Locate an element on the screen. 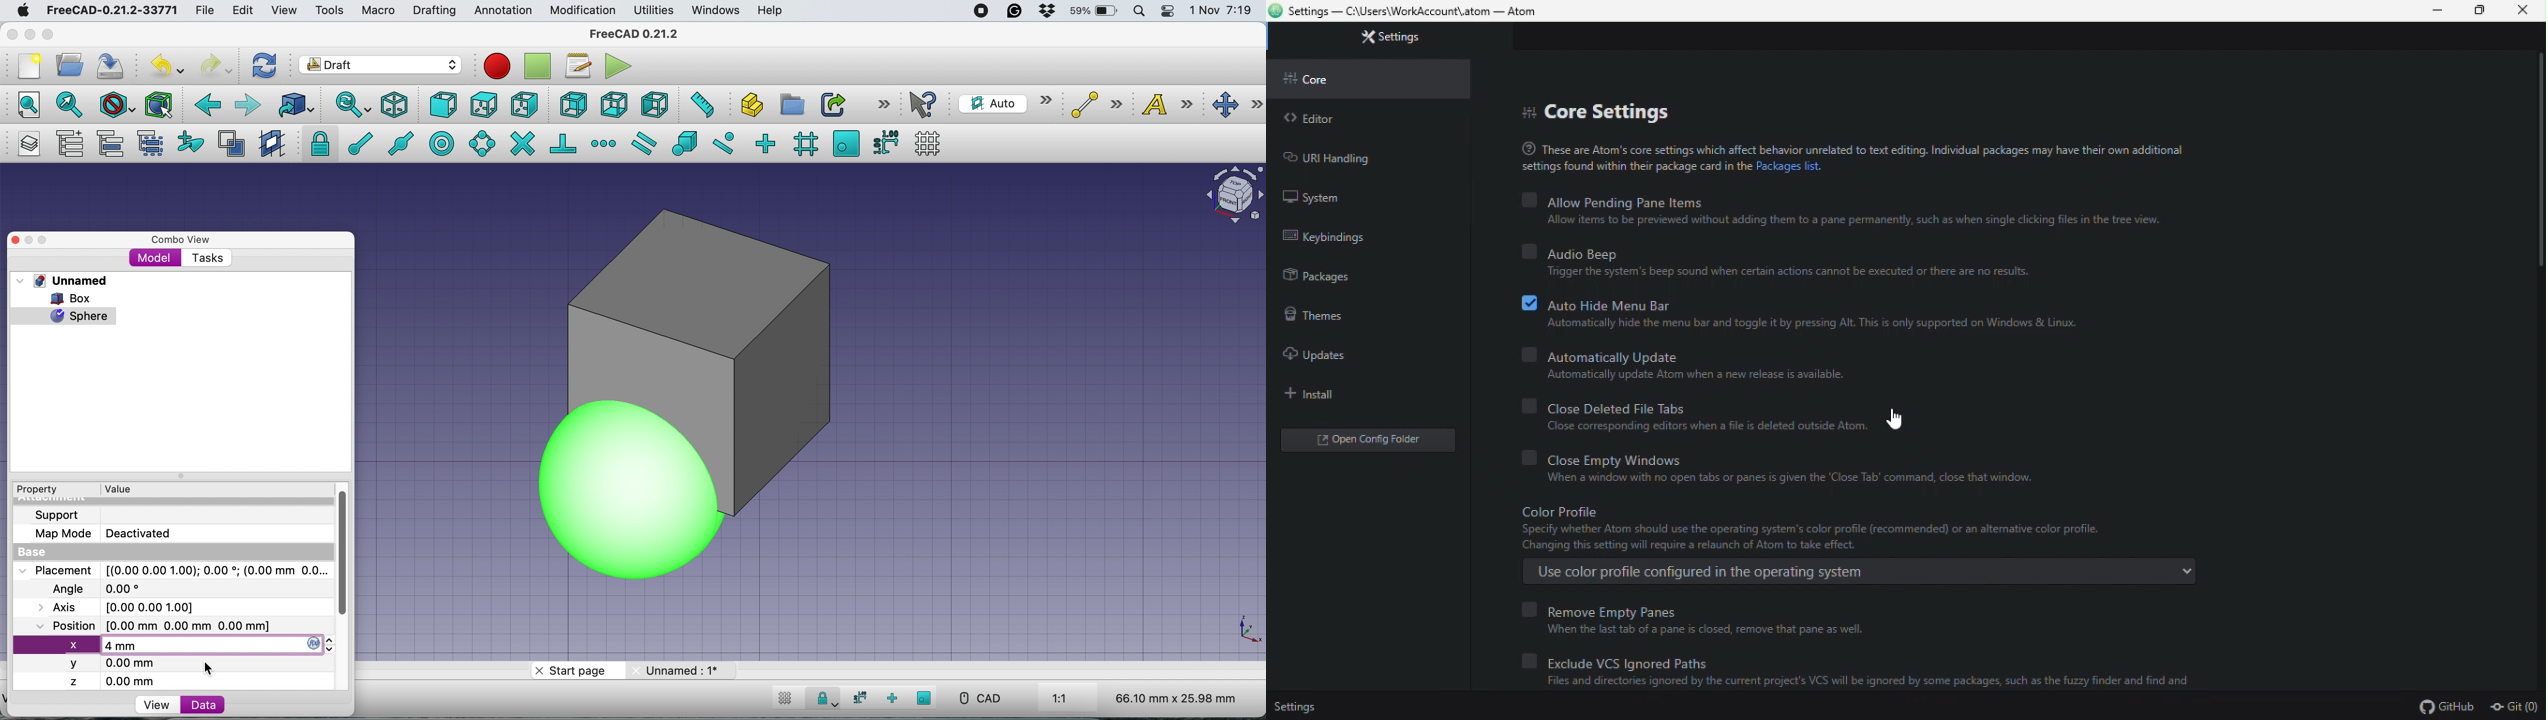 The image size is (2548, 728). sphere is located at coordinates (559, 463).